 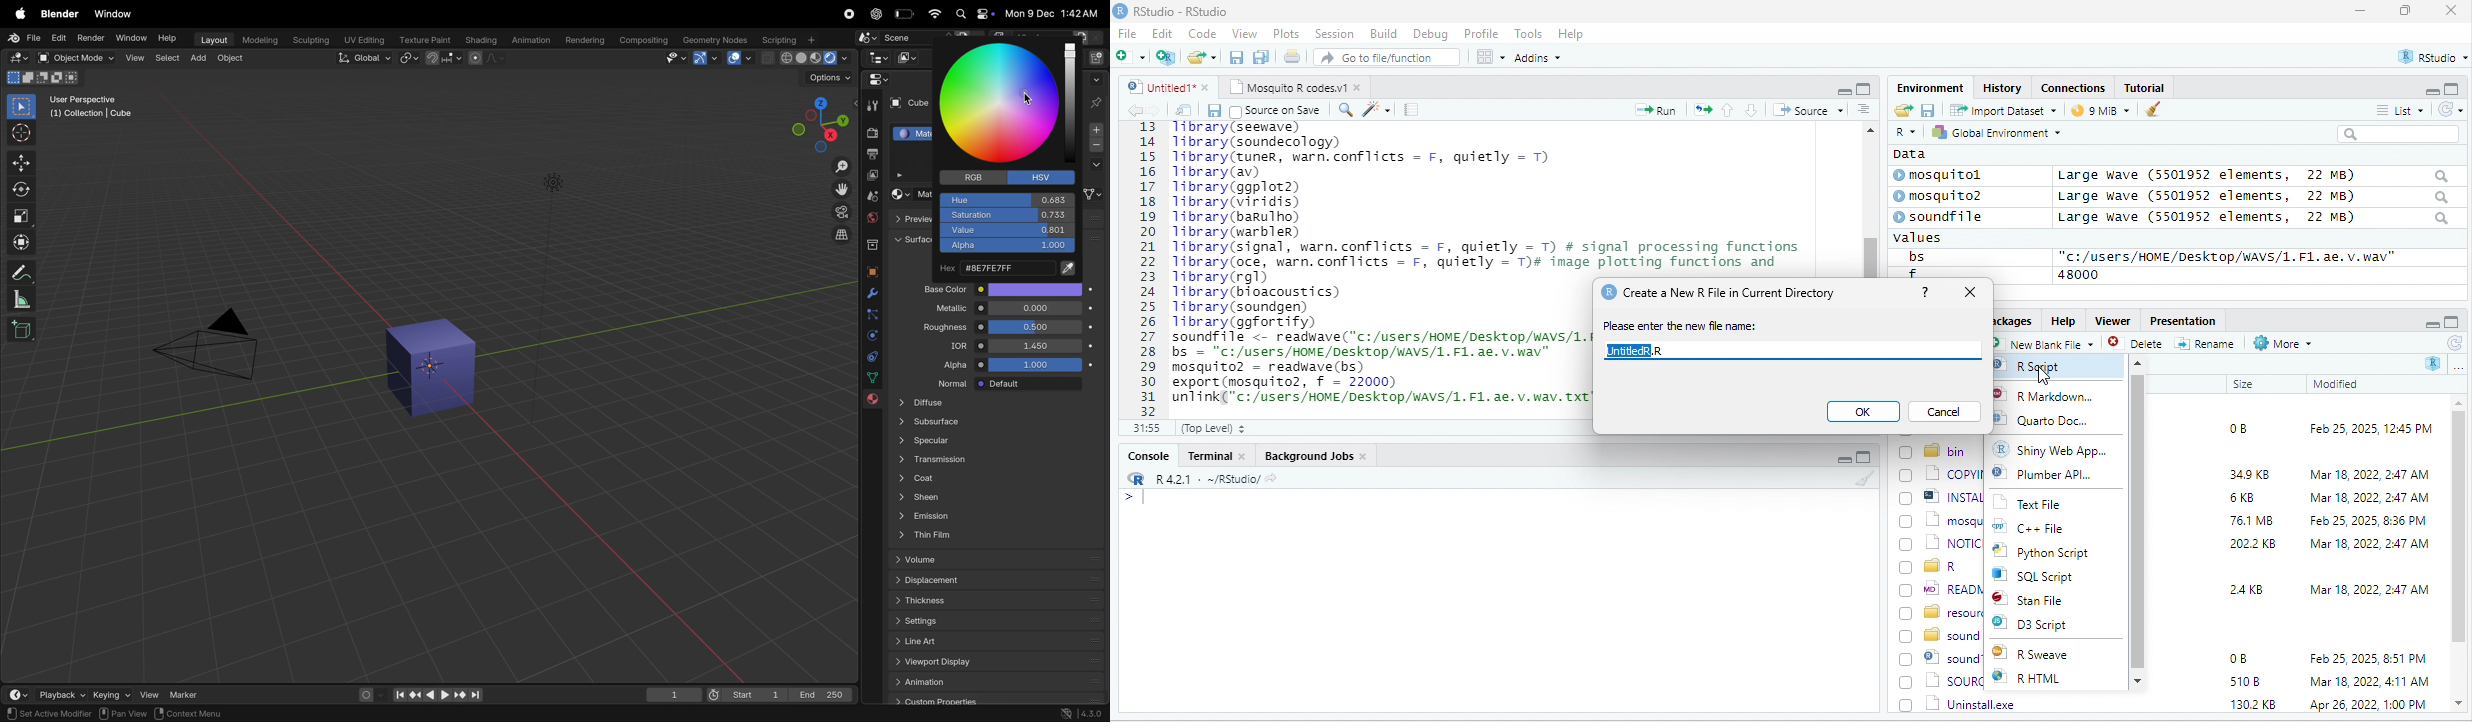 What do you see at coordinates (1942, 544) in the screenshot?
I see `(7) 1 NOTICE` at bounding box center [1942, 544].